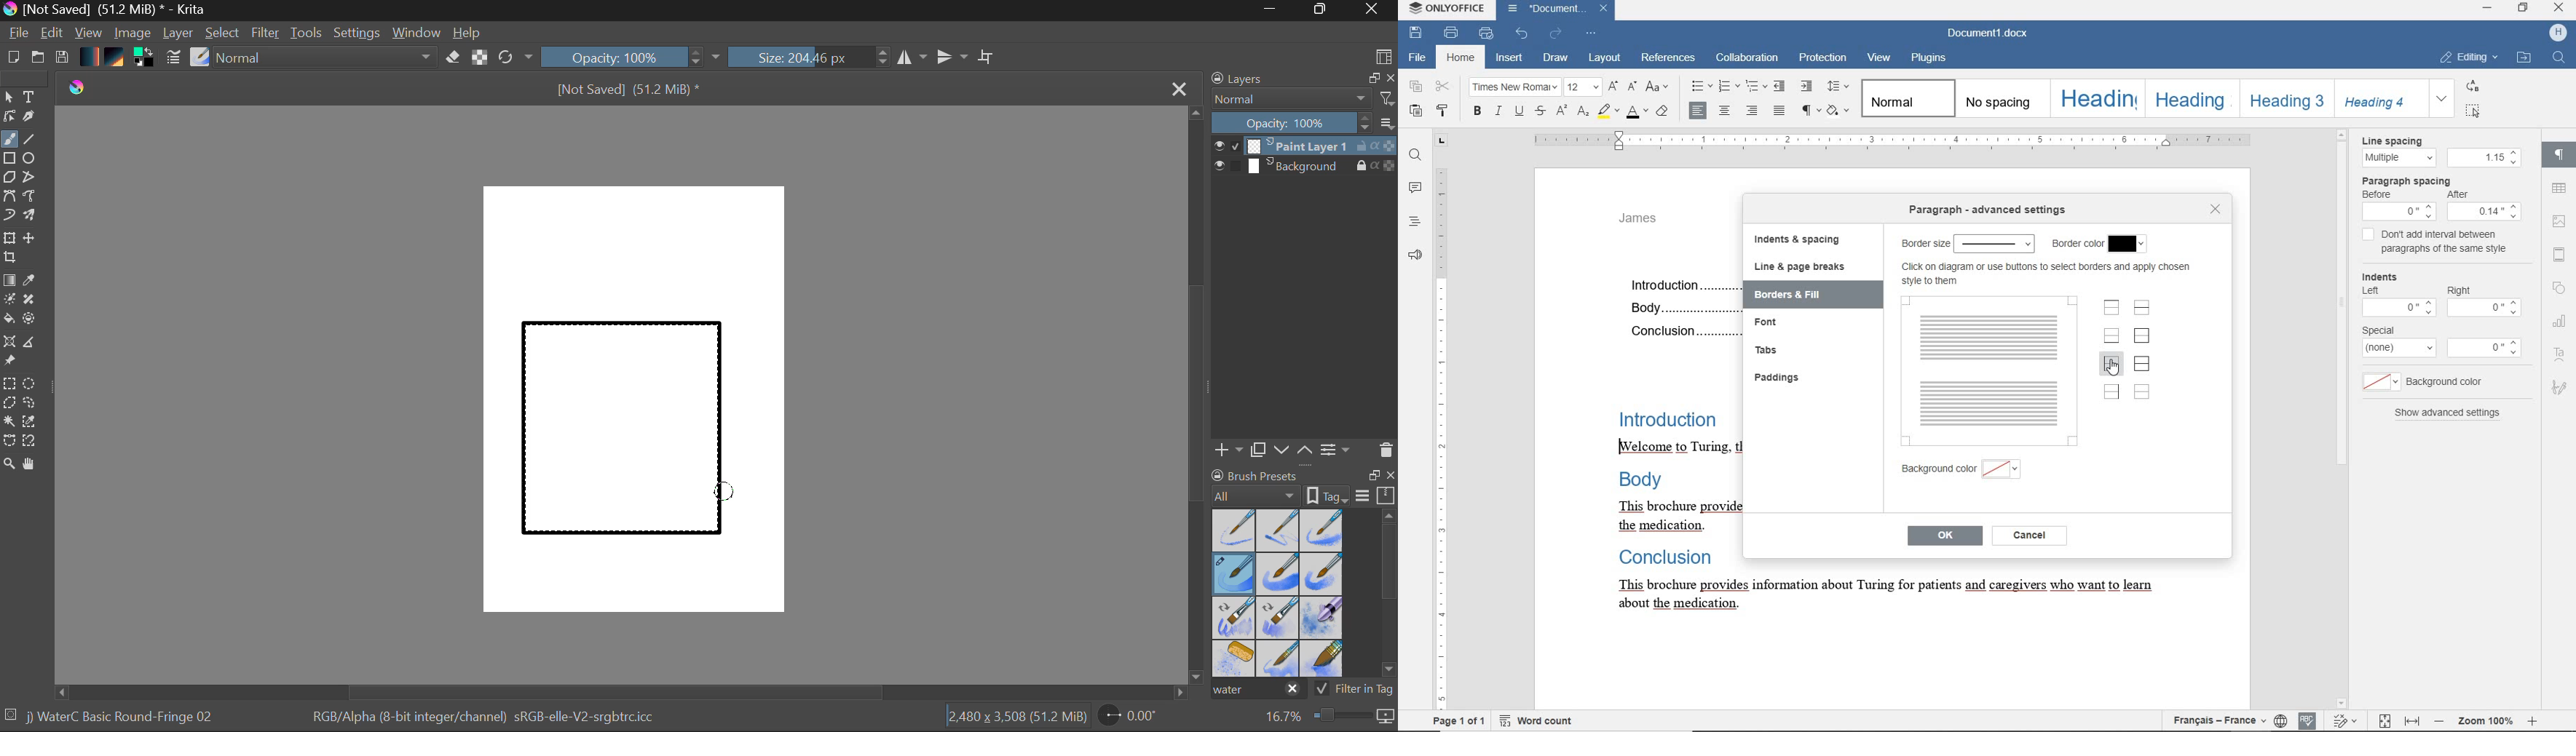 This screenshot has width=2576, height=756. What do you see at coordinates (2414, 180) in the screenshot?
I see `Paragraph spacing` at bounding box center [2414, 180].